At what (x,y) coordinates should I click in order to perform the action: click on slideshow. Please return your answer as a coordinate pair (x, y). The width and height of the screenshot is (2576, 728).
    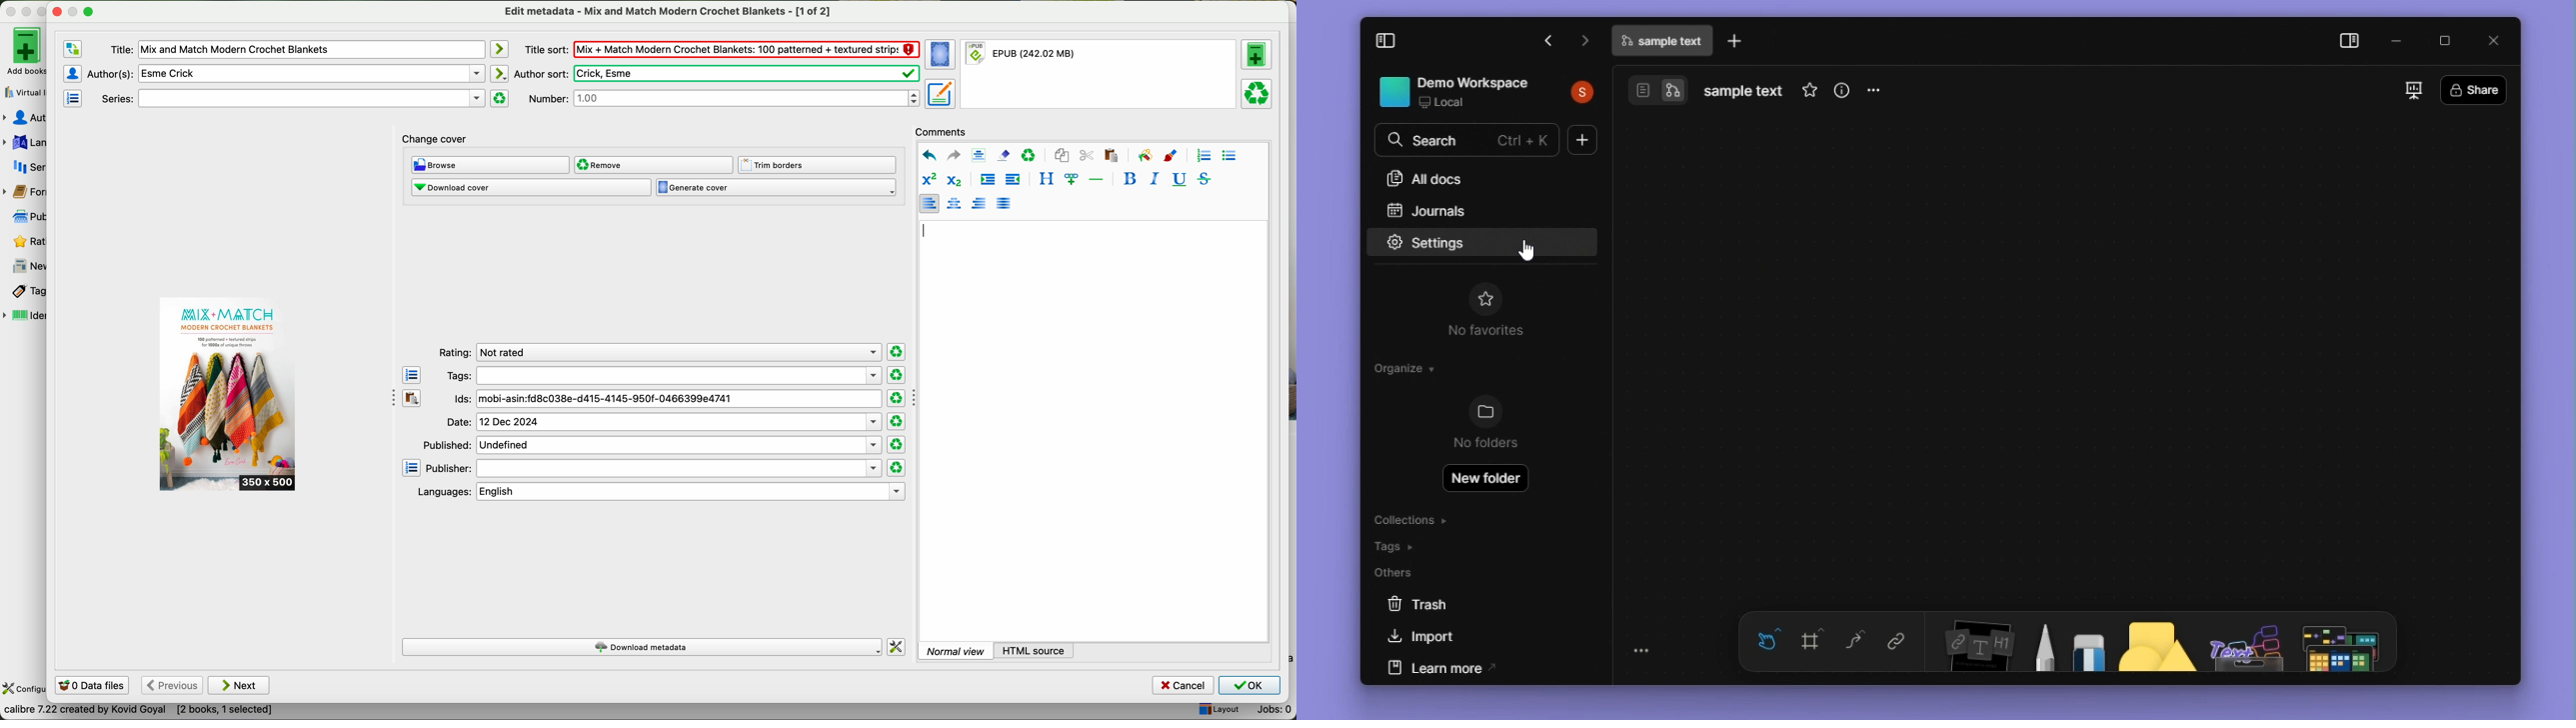
    Looking at the image, I should click on (2407, 91).